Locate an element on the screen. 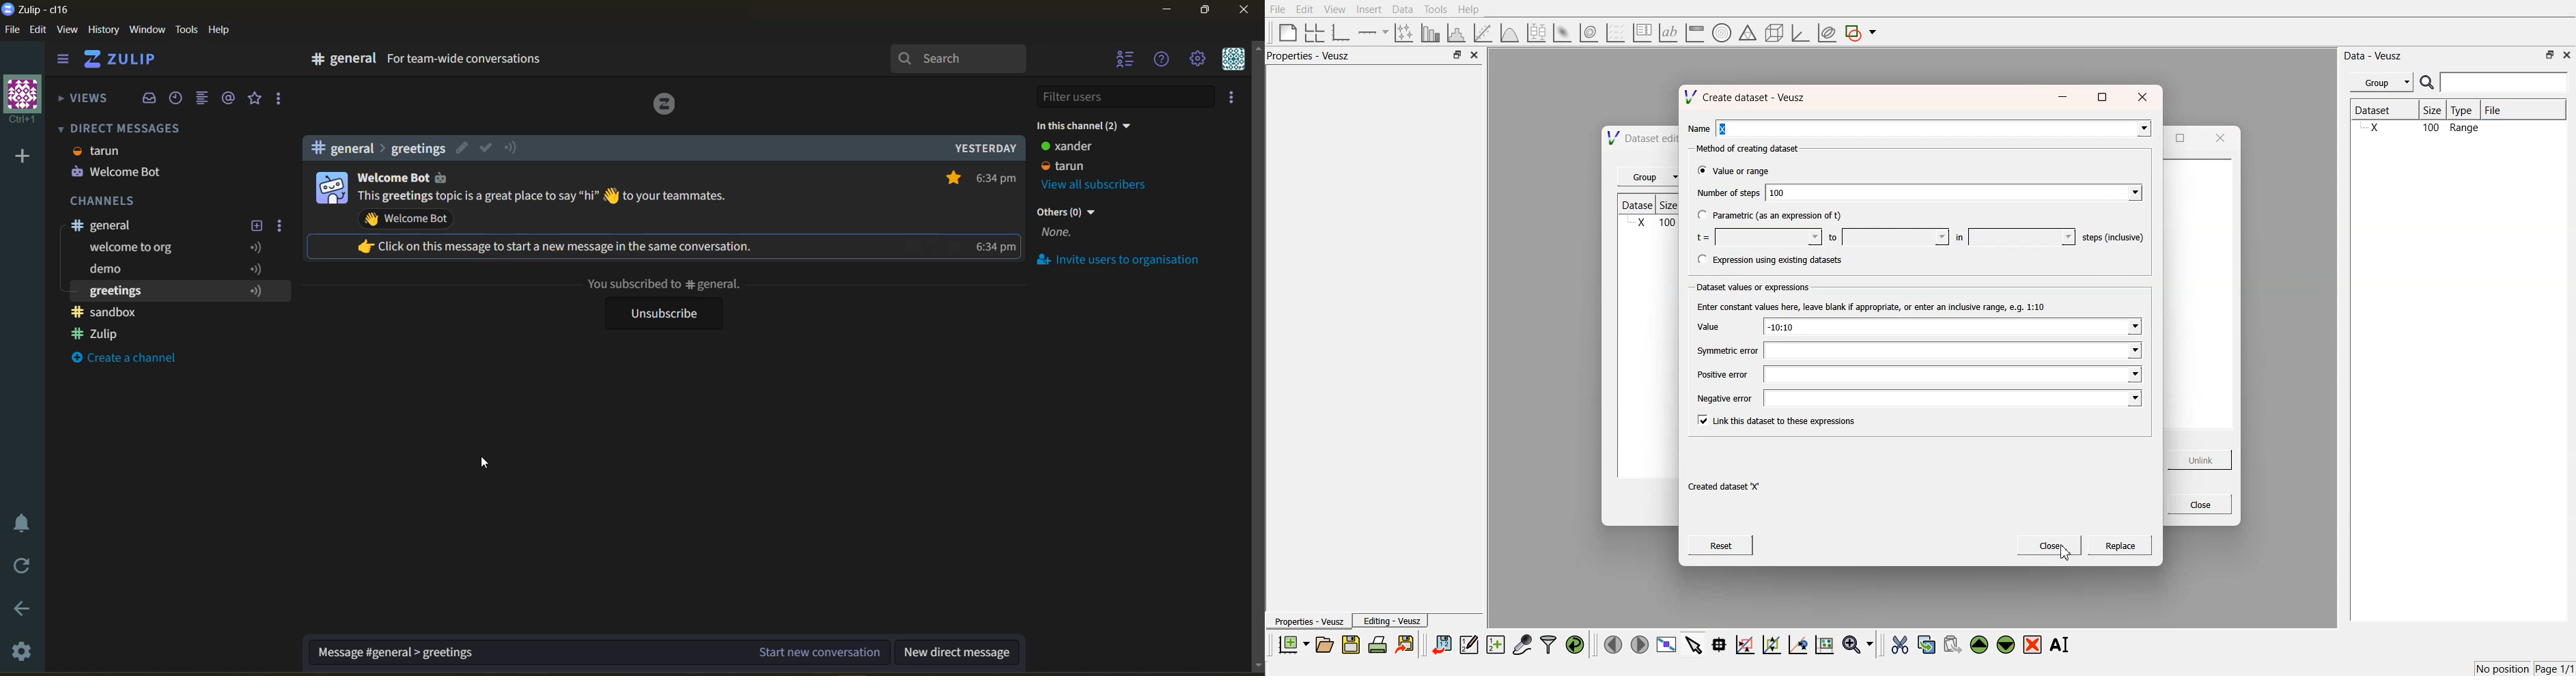  hide user list is located at coordinates (1126, 61).